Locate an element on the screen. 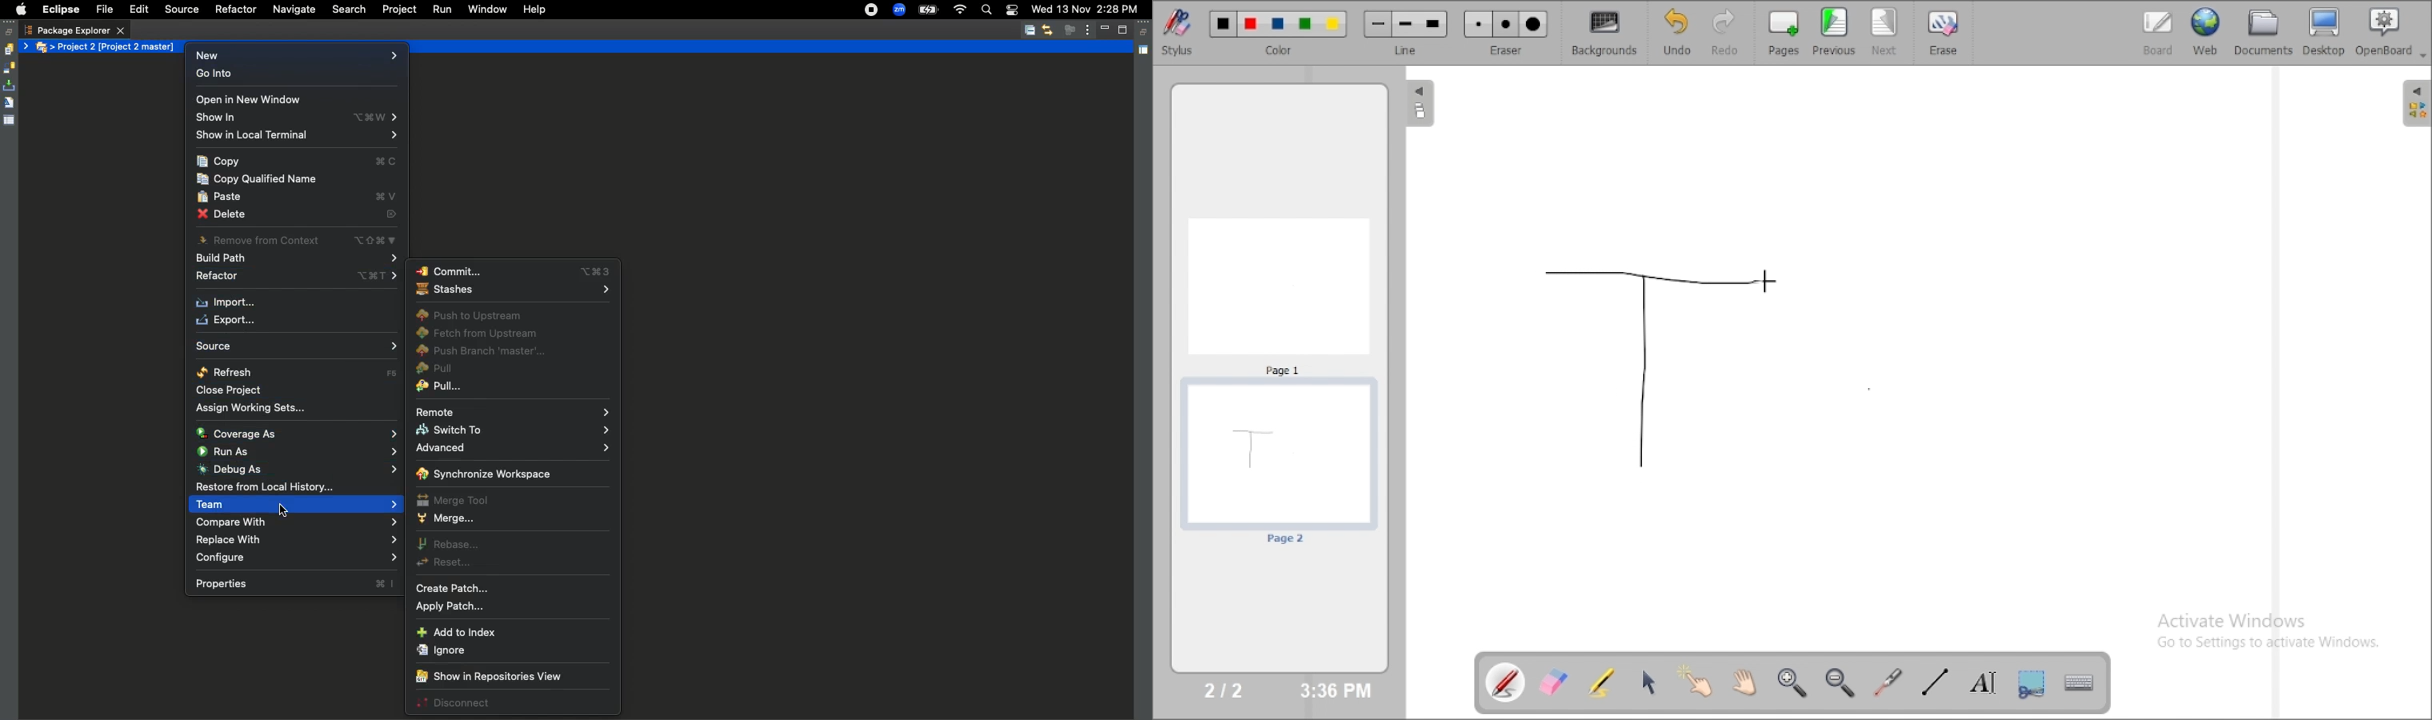 This screenshot has height=728, width=2436. Import is located at coordinates (229, 303).